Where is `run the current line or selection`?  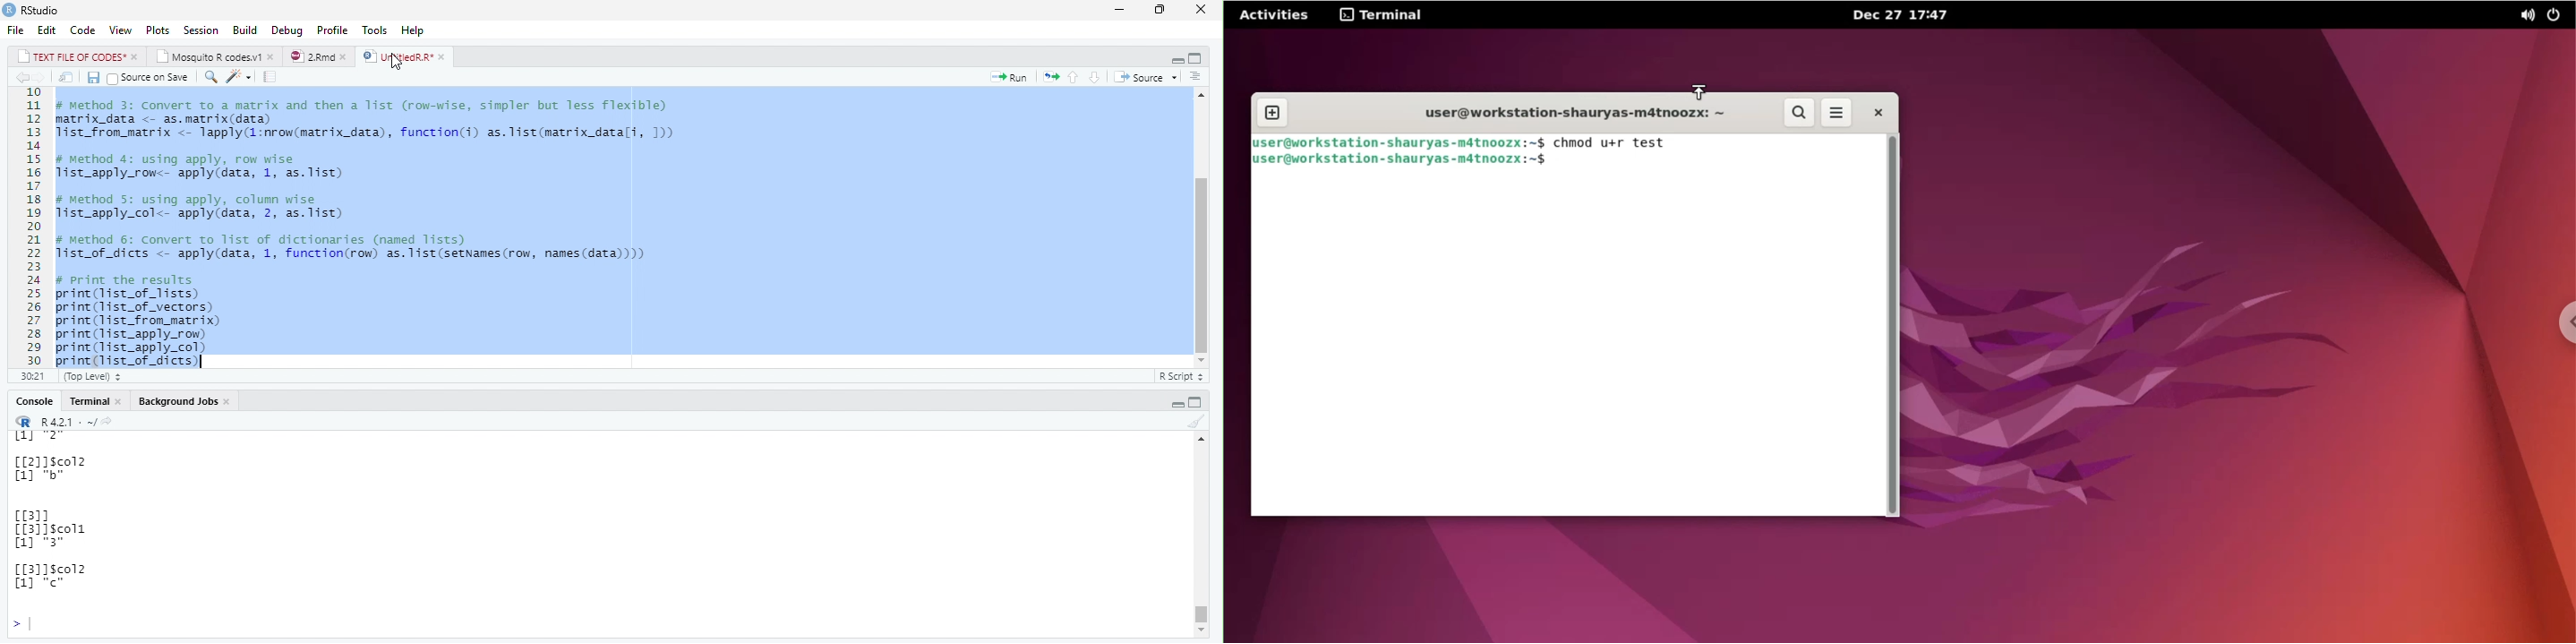 run the current line or selection is located at coordinates (1008, 77).